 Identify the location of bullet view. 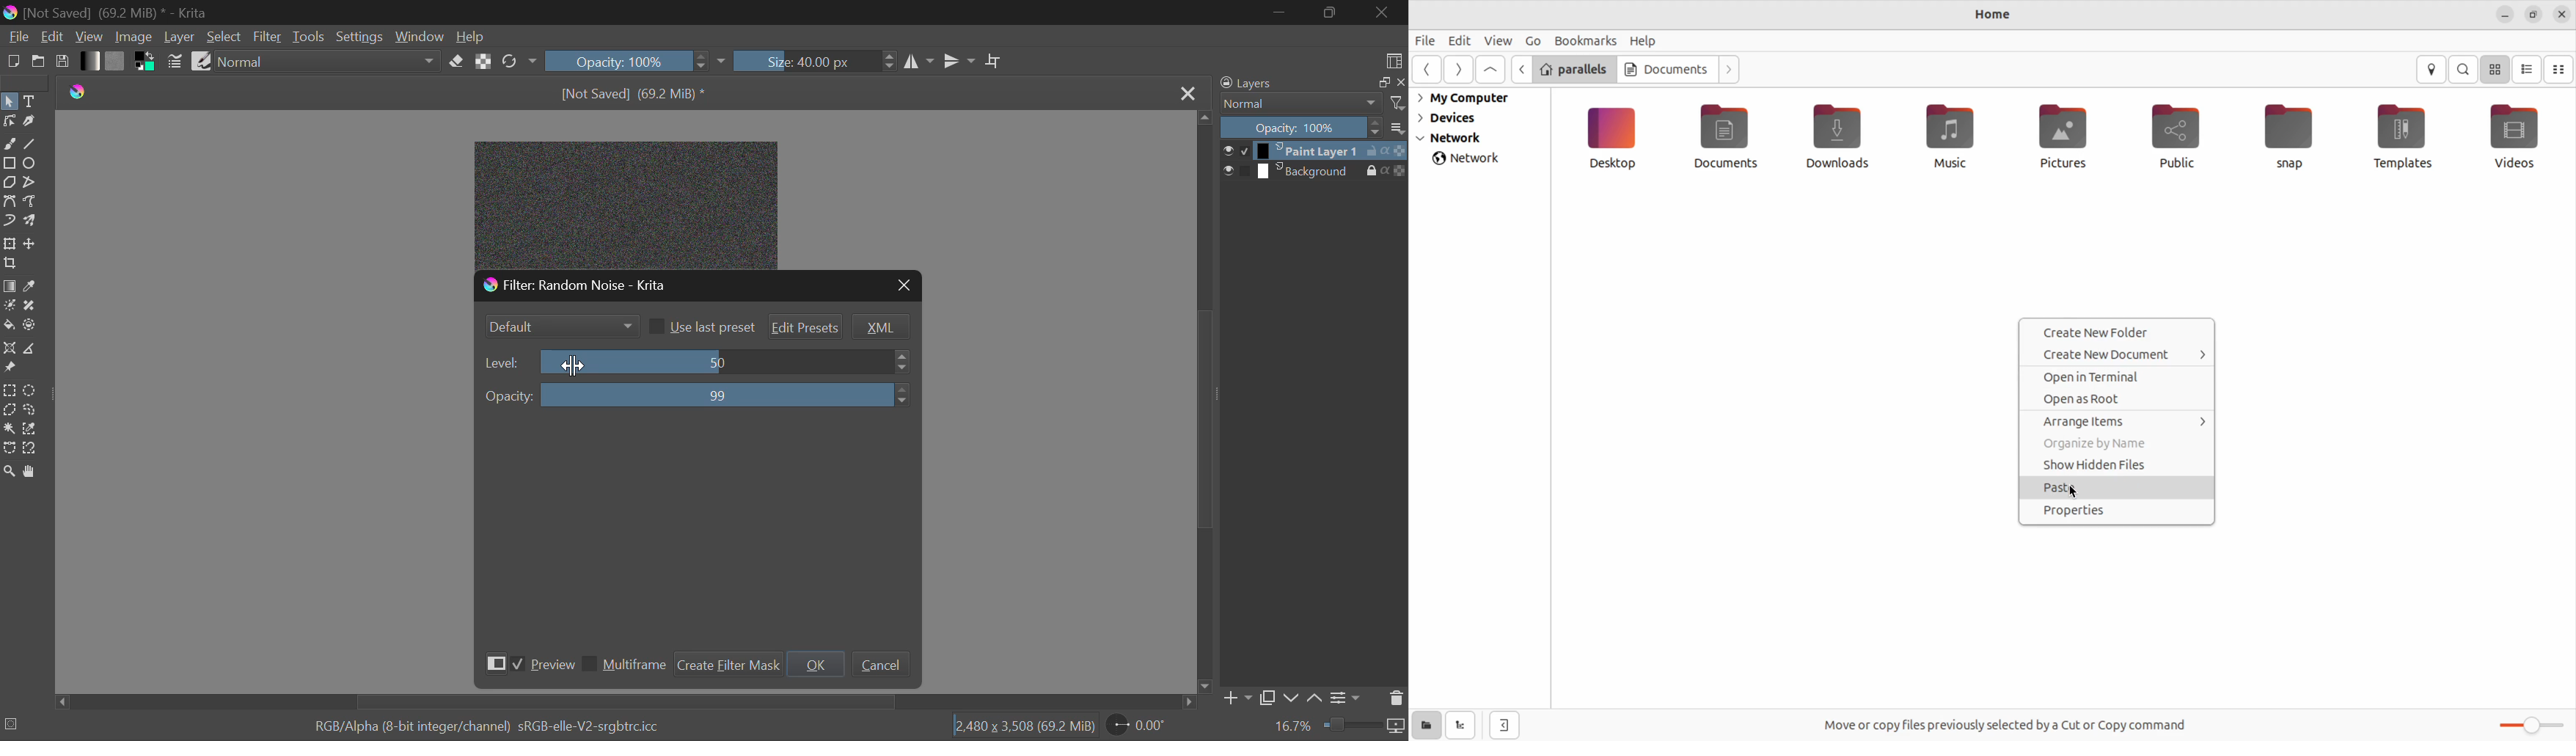
(2527, 68).